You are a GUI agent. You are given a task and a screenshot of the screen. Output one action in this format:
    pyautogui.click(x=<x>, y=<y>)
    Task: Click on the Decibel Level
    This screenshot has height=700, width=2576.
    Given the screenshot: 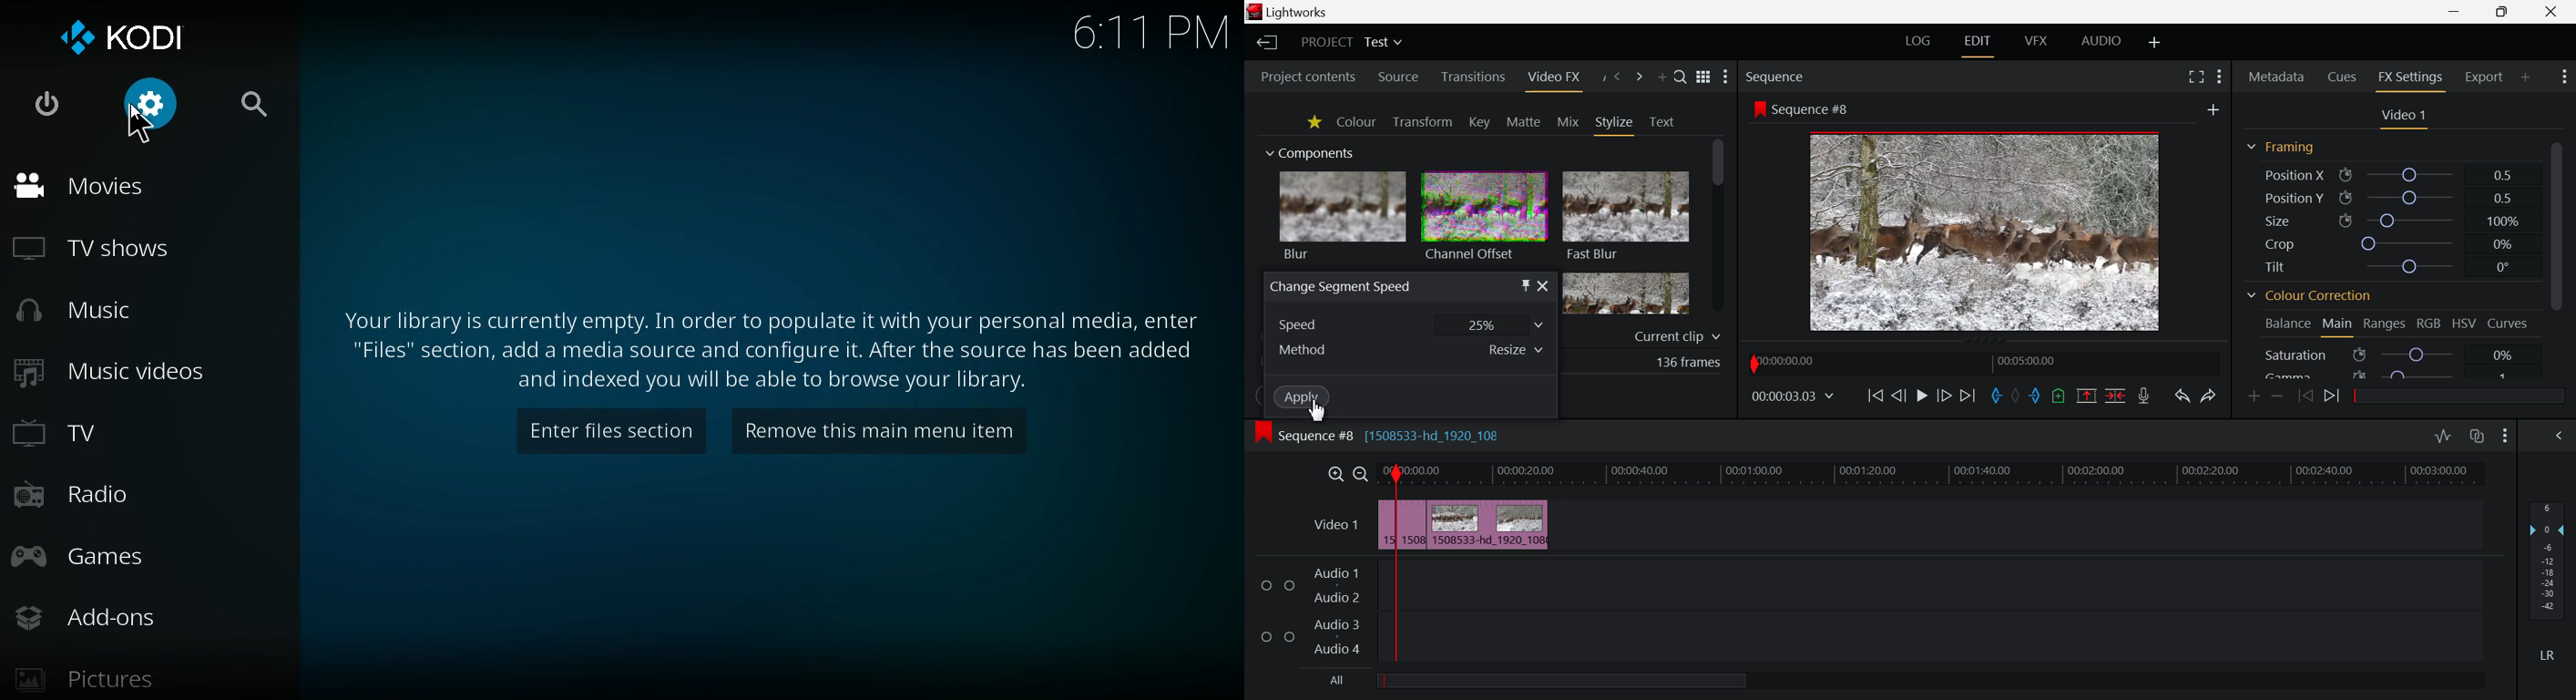 What is the action you would take?
    pyautogui.click(x=2548, y=577)
    